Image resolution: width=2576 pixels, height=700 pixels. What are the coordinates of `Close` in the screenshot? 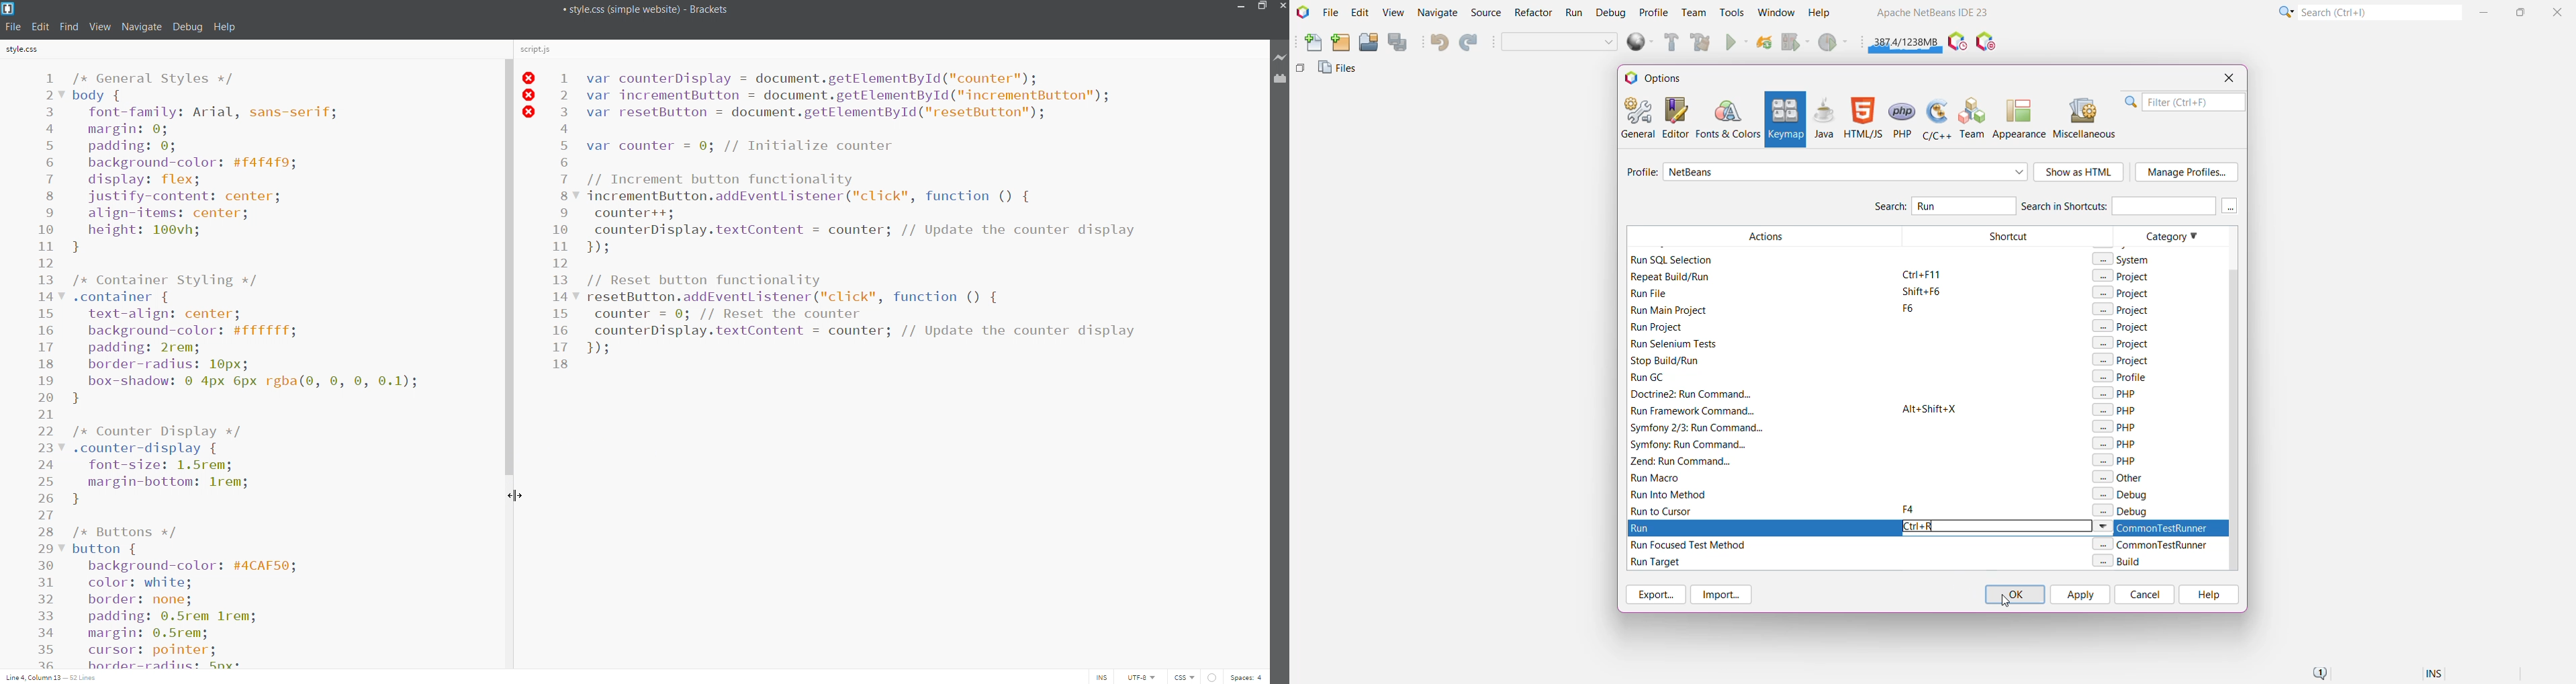 It's located at (2228, 78).